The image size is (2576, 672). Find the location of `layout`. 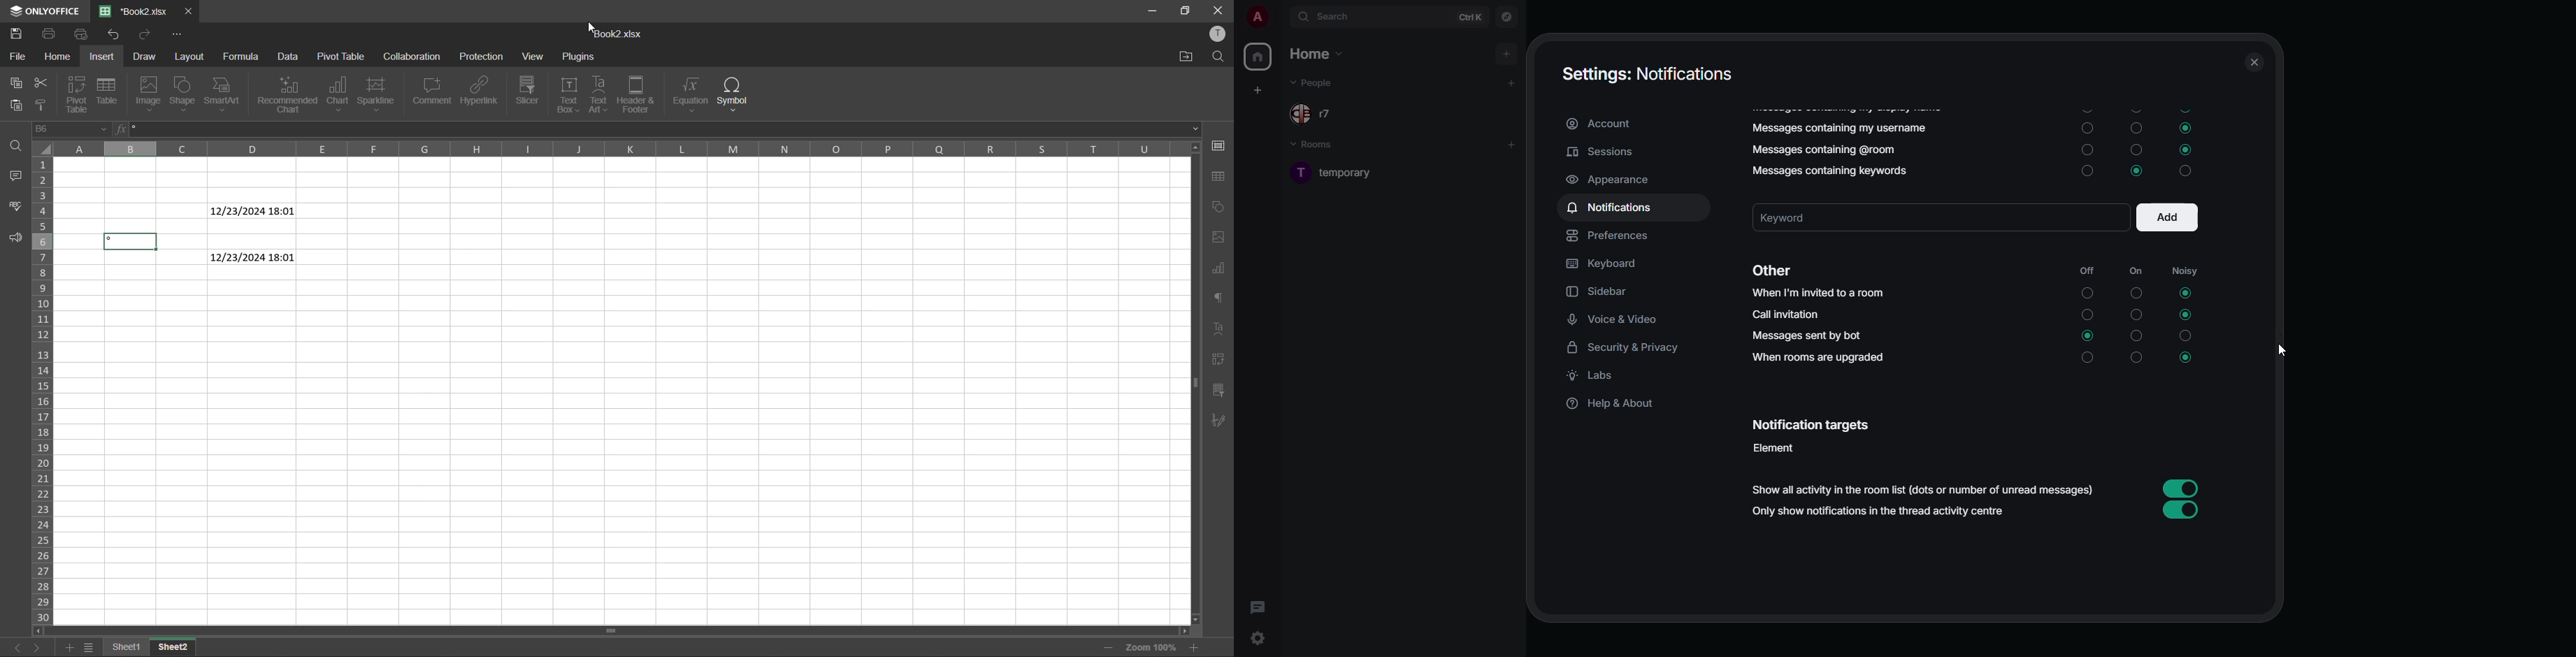

layout is located at coordinates (196, 57).